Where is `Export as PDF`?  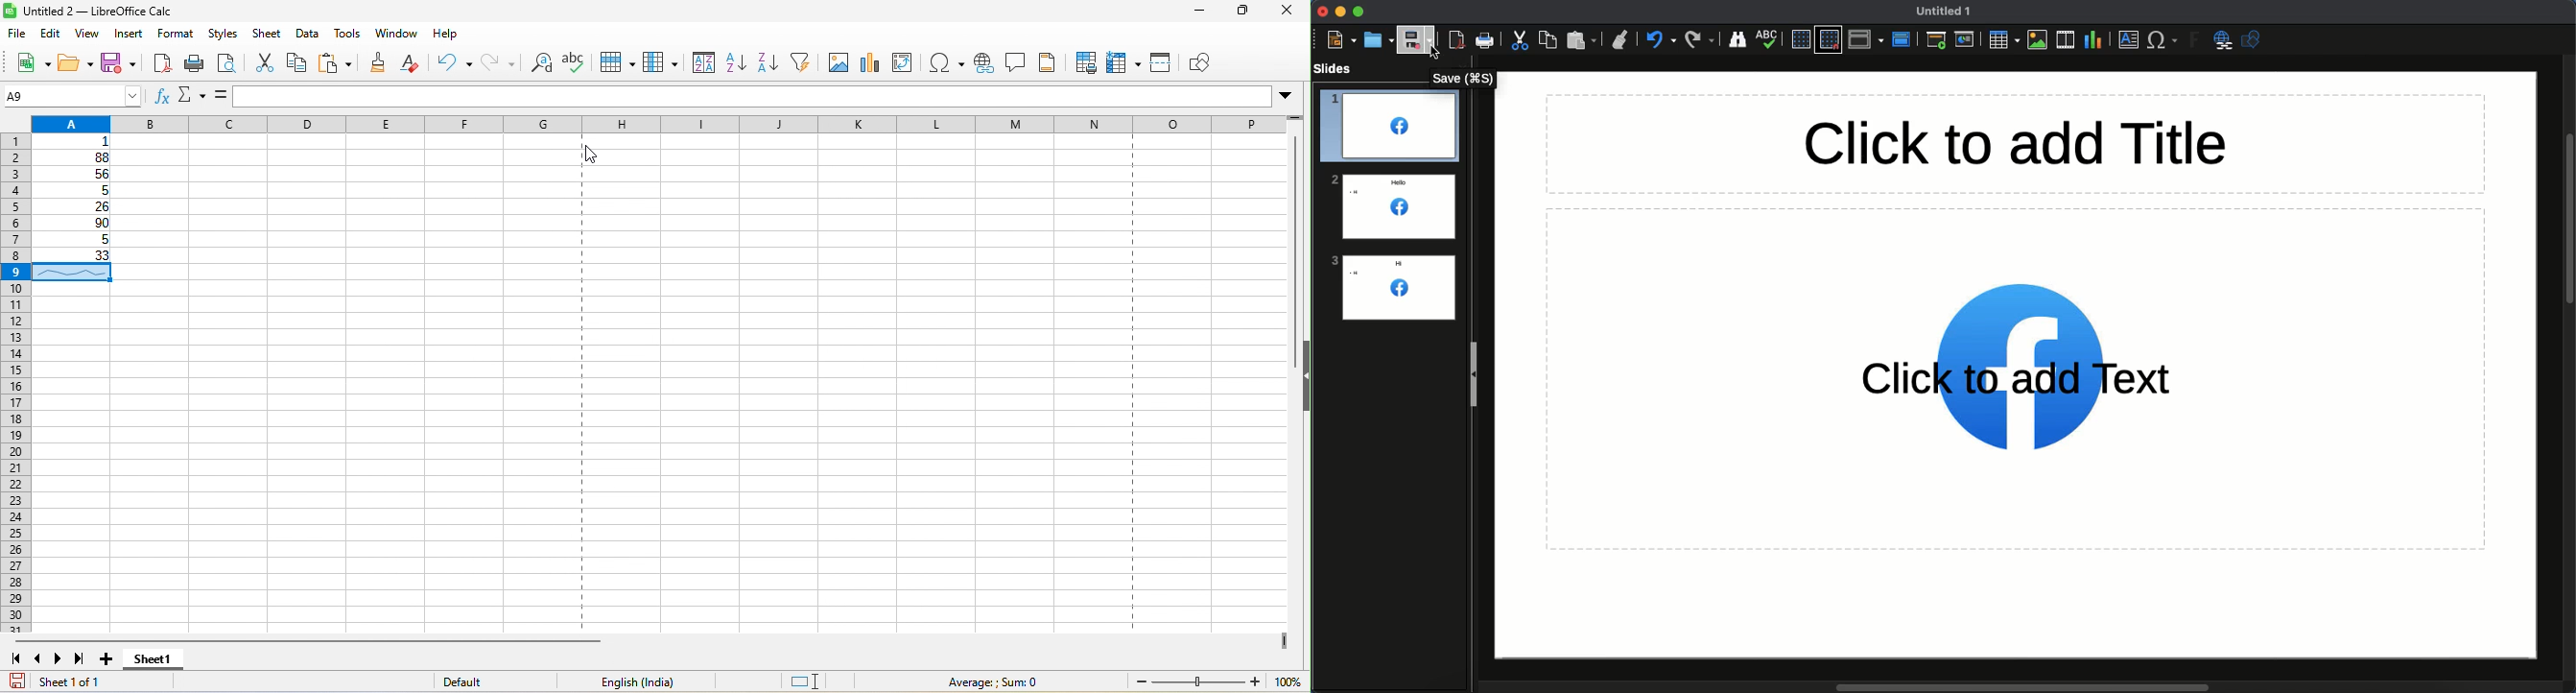
Export as PDF is located at coordinates (1456, 41).